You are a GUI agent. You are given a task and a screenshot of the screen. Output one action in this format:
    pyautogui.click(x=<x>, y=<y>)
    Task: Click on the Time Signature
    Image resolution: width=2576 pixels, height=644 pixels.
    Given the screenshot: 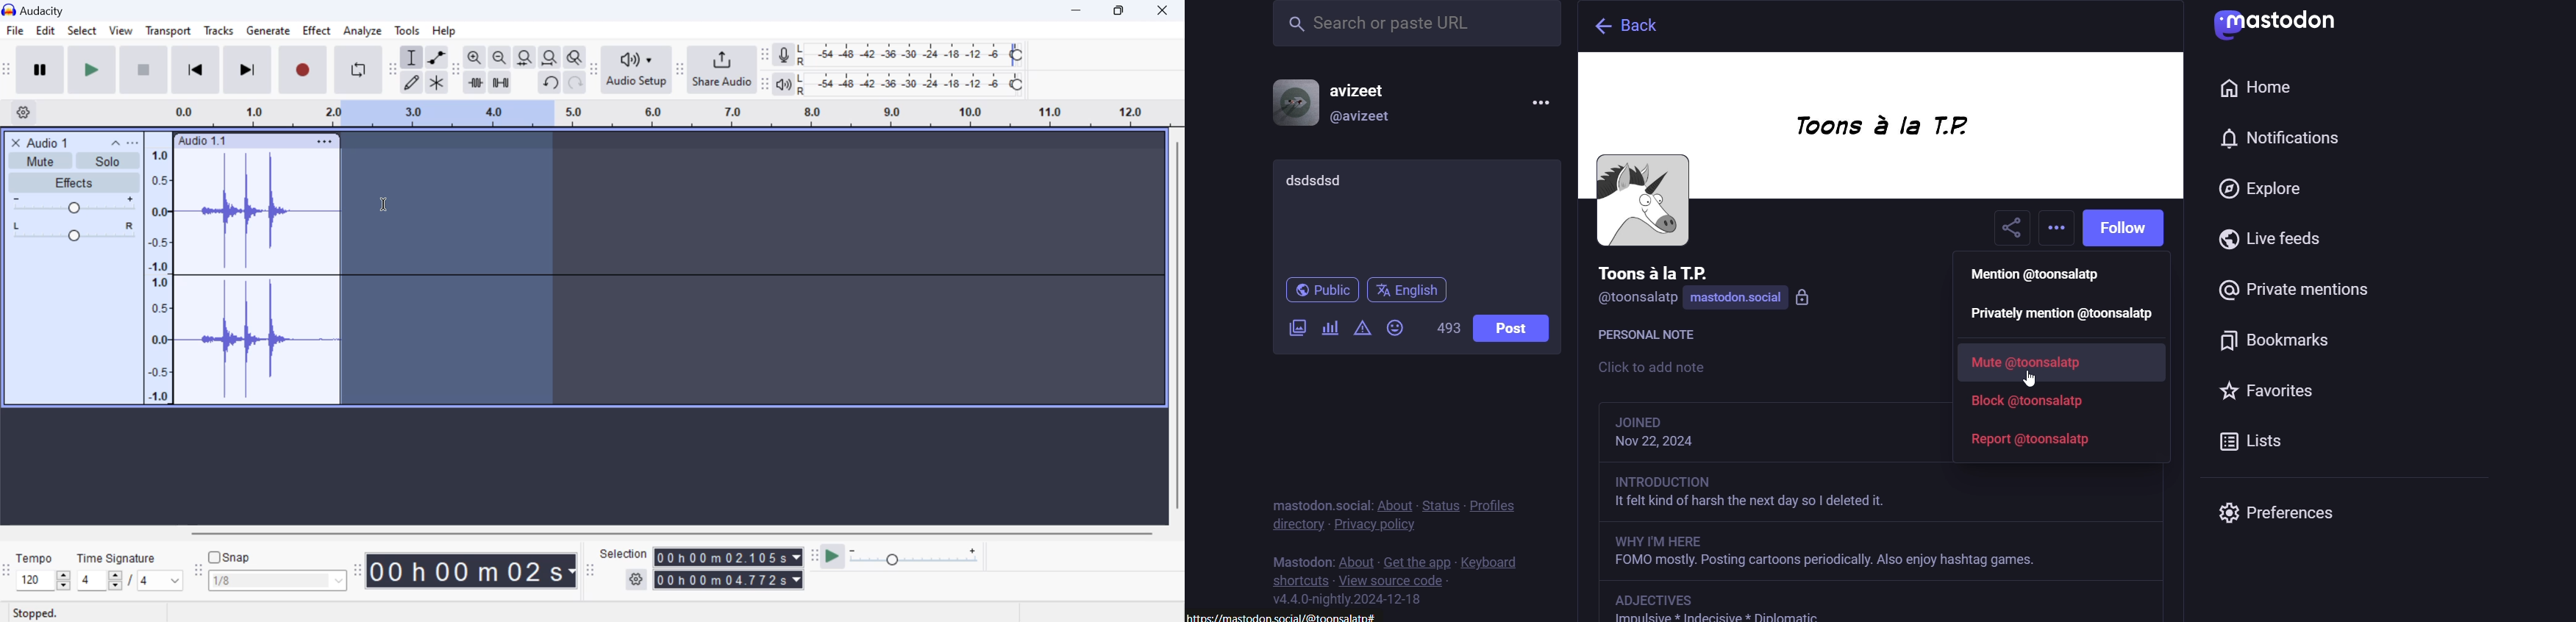 What is the action you would take?
    pyautogui.click(x=118, y=556)
    